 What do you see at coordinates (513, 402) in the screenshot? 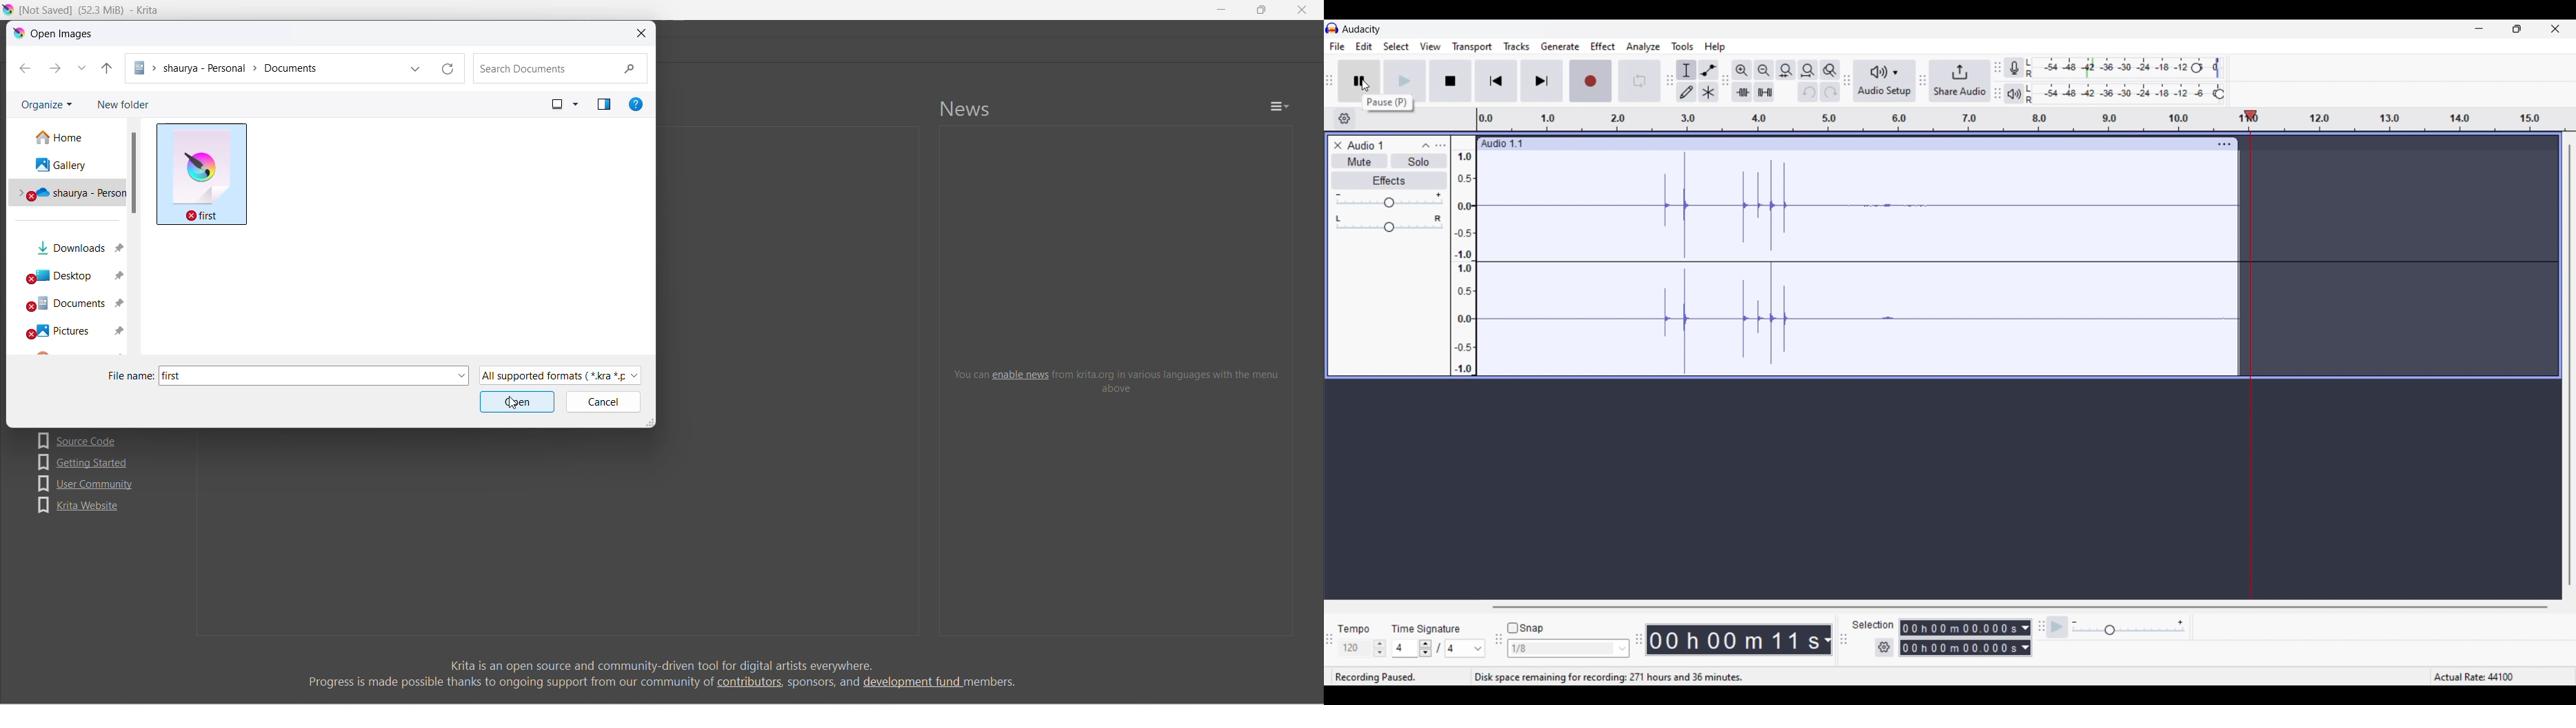
I see `Cursor` at bounding box center [513, 402].